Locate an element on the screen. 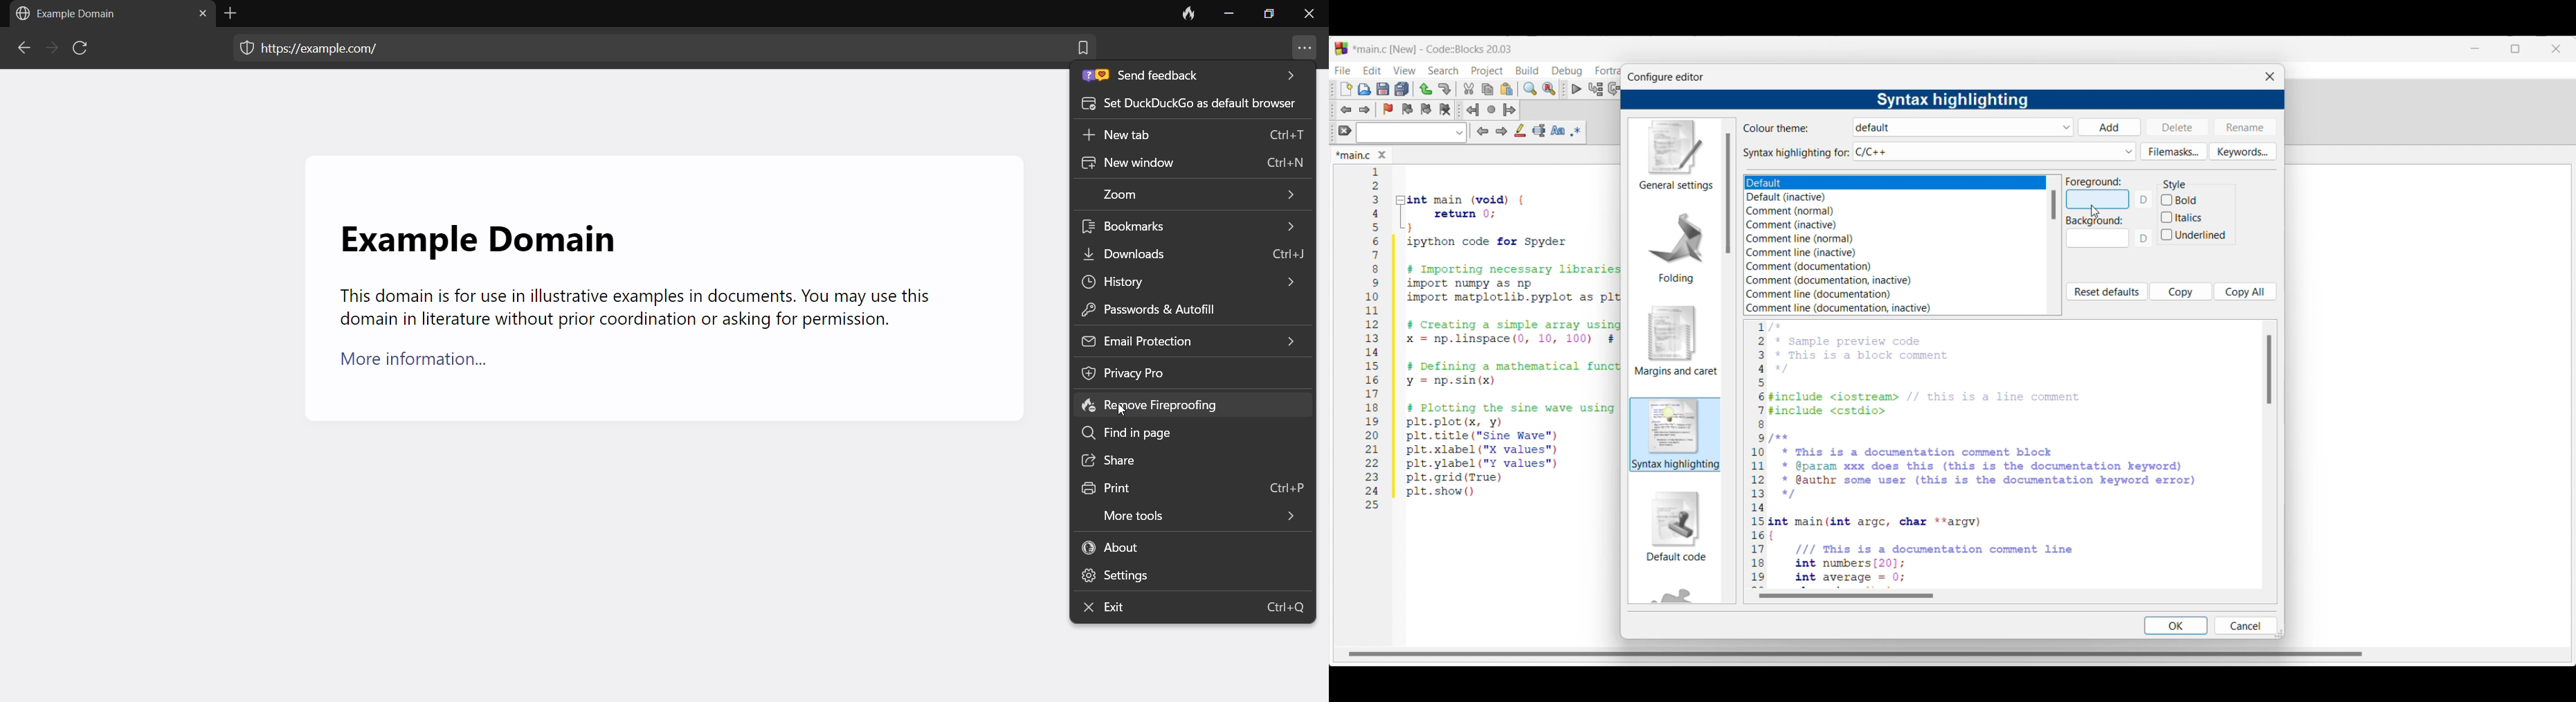  OK is located at coordinates (2176, 625).